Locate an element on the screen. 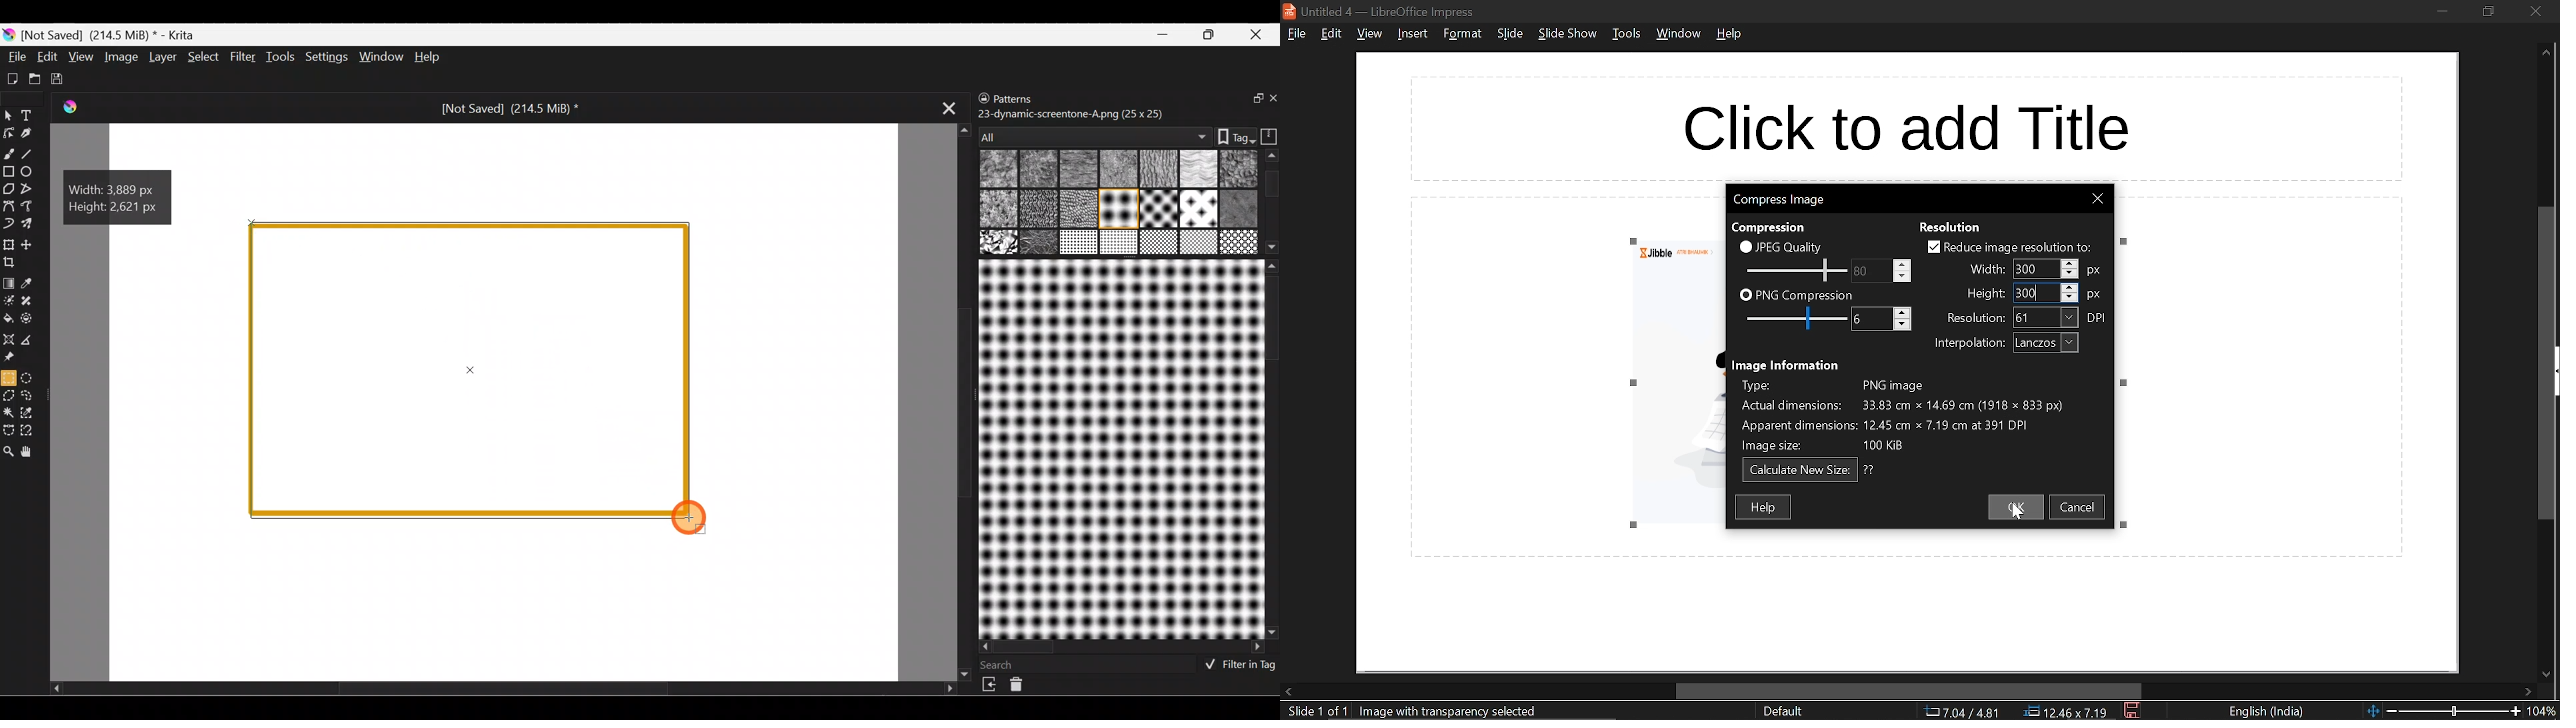  selected image is located at coordinates (1453, 711).